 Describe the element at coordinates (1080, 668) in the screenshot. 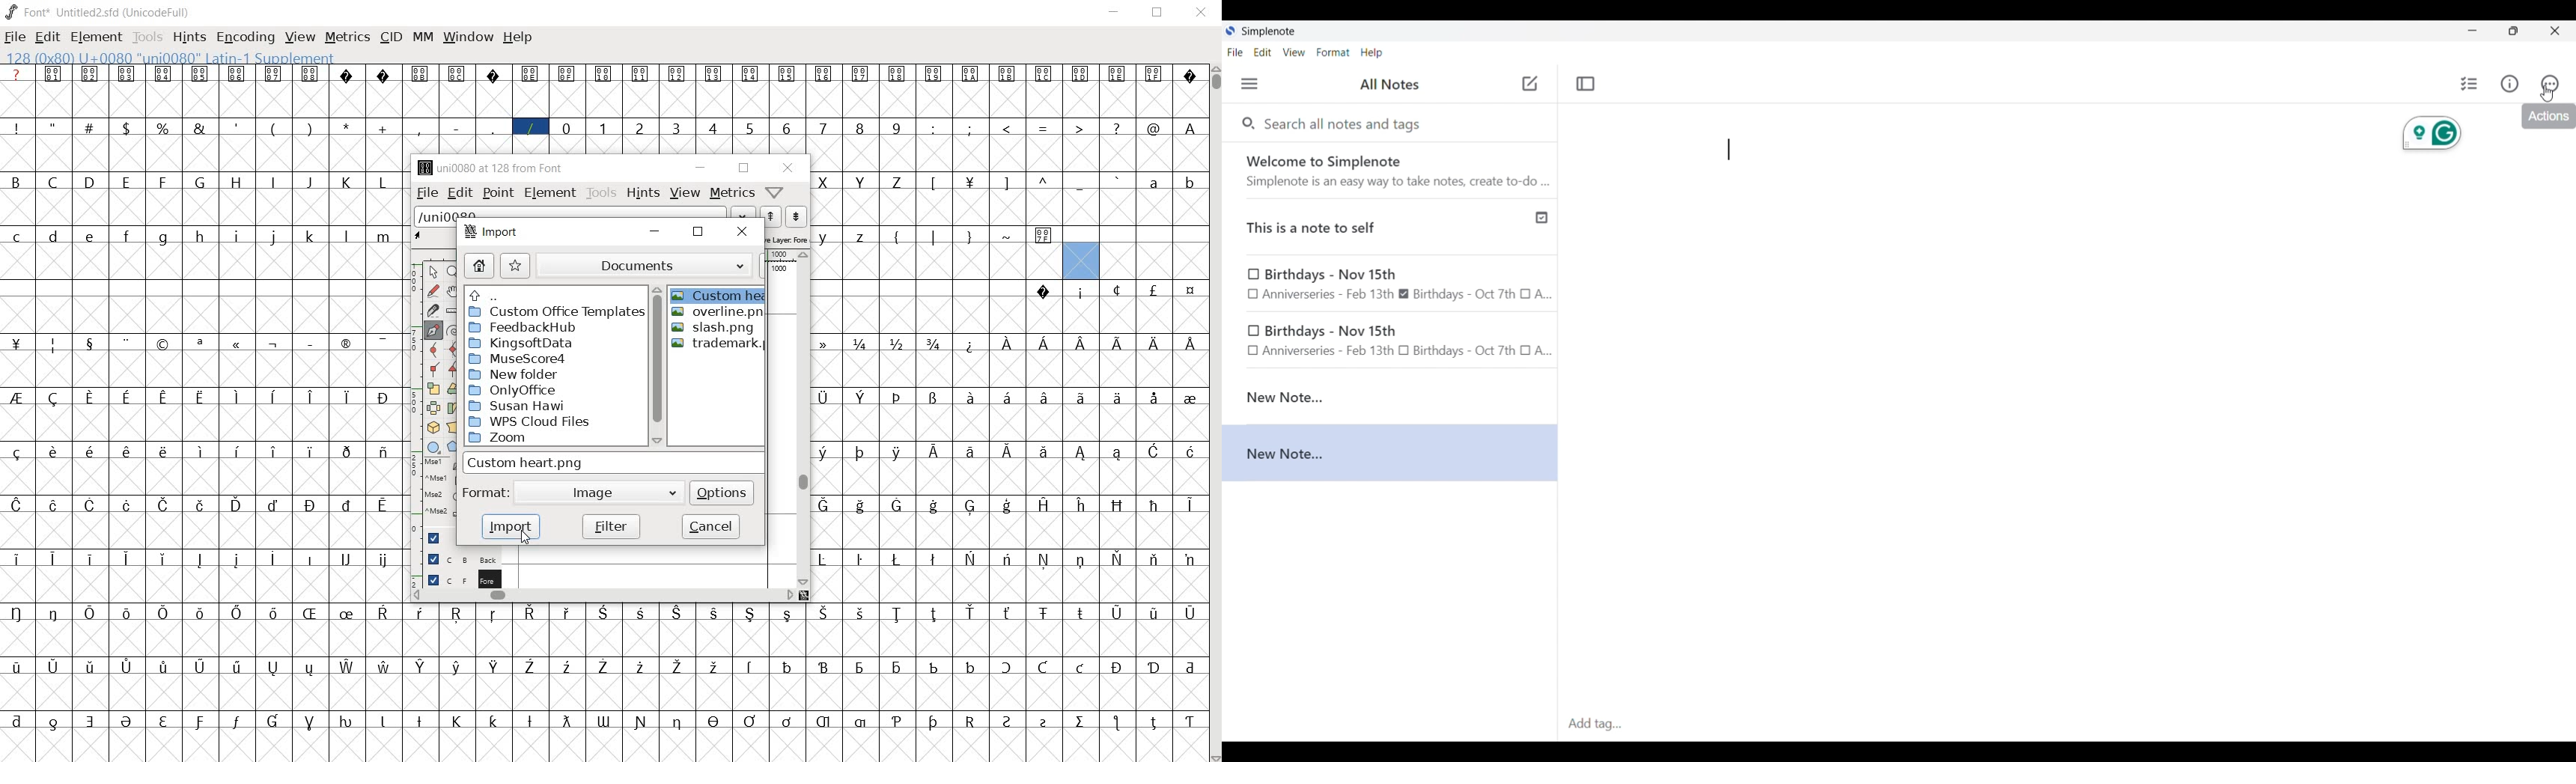

I see `glyph` at that location.